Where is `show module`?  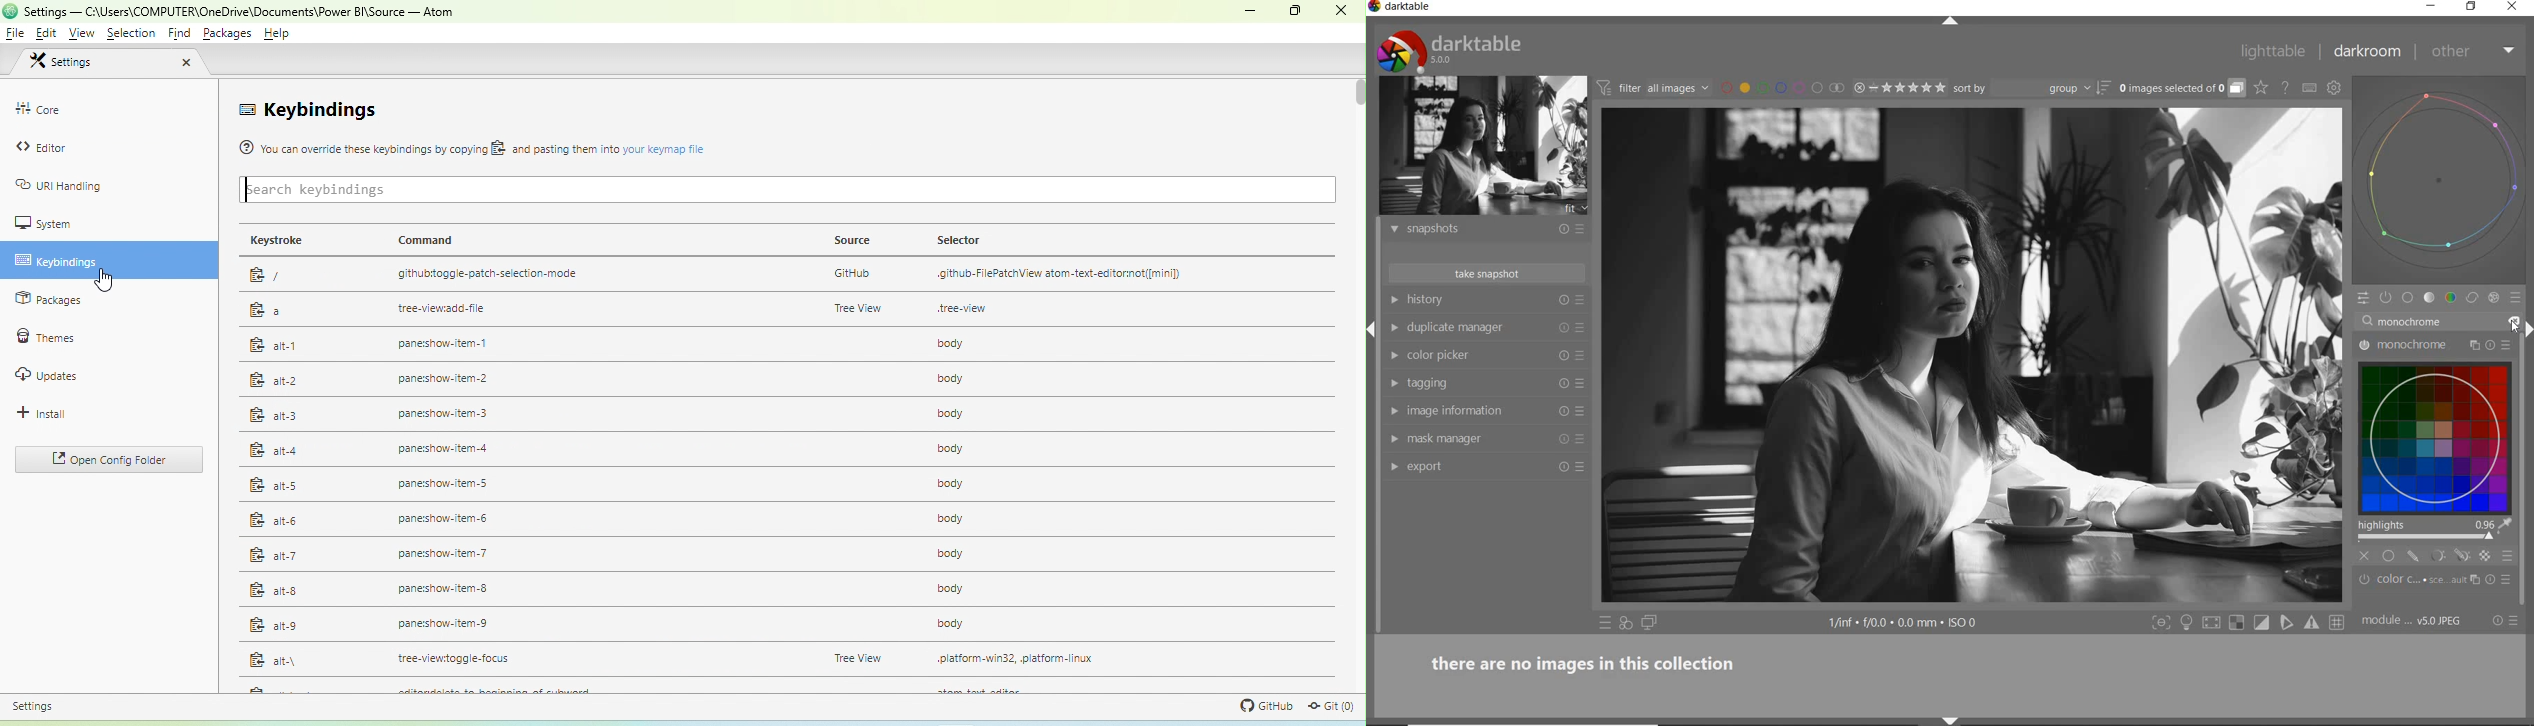
show module is located at coordinates (1392, 300).